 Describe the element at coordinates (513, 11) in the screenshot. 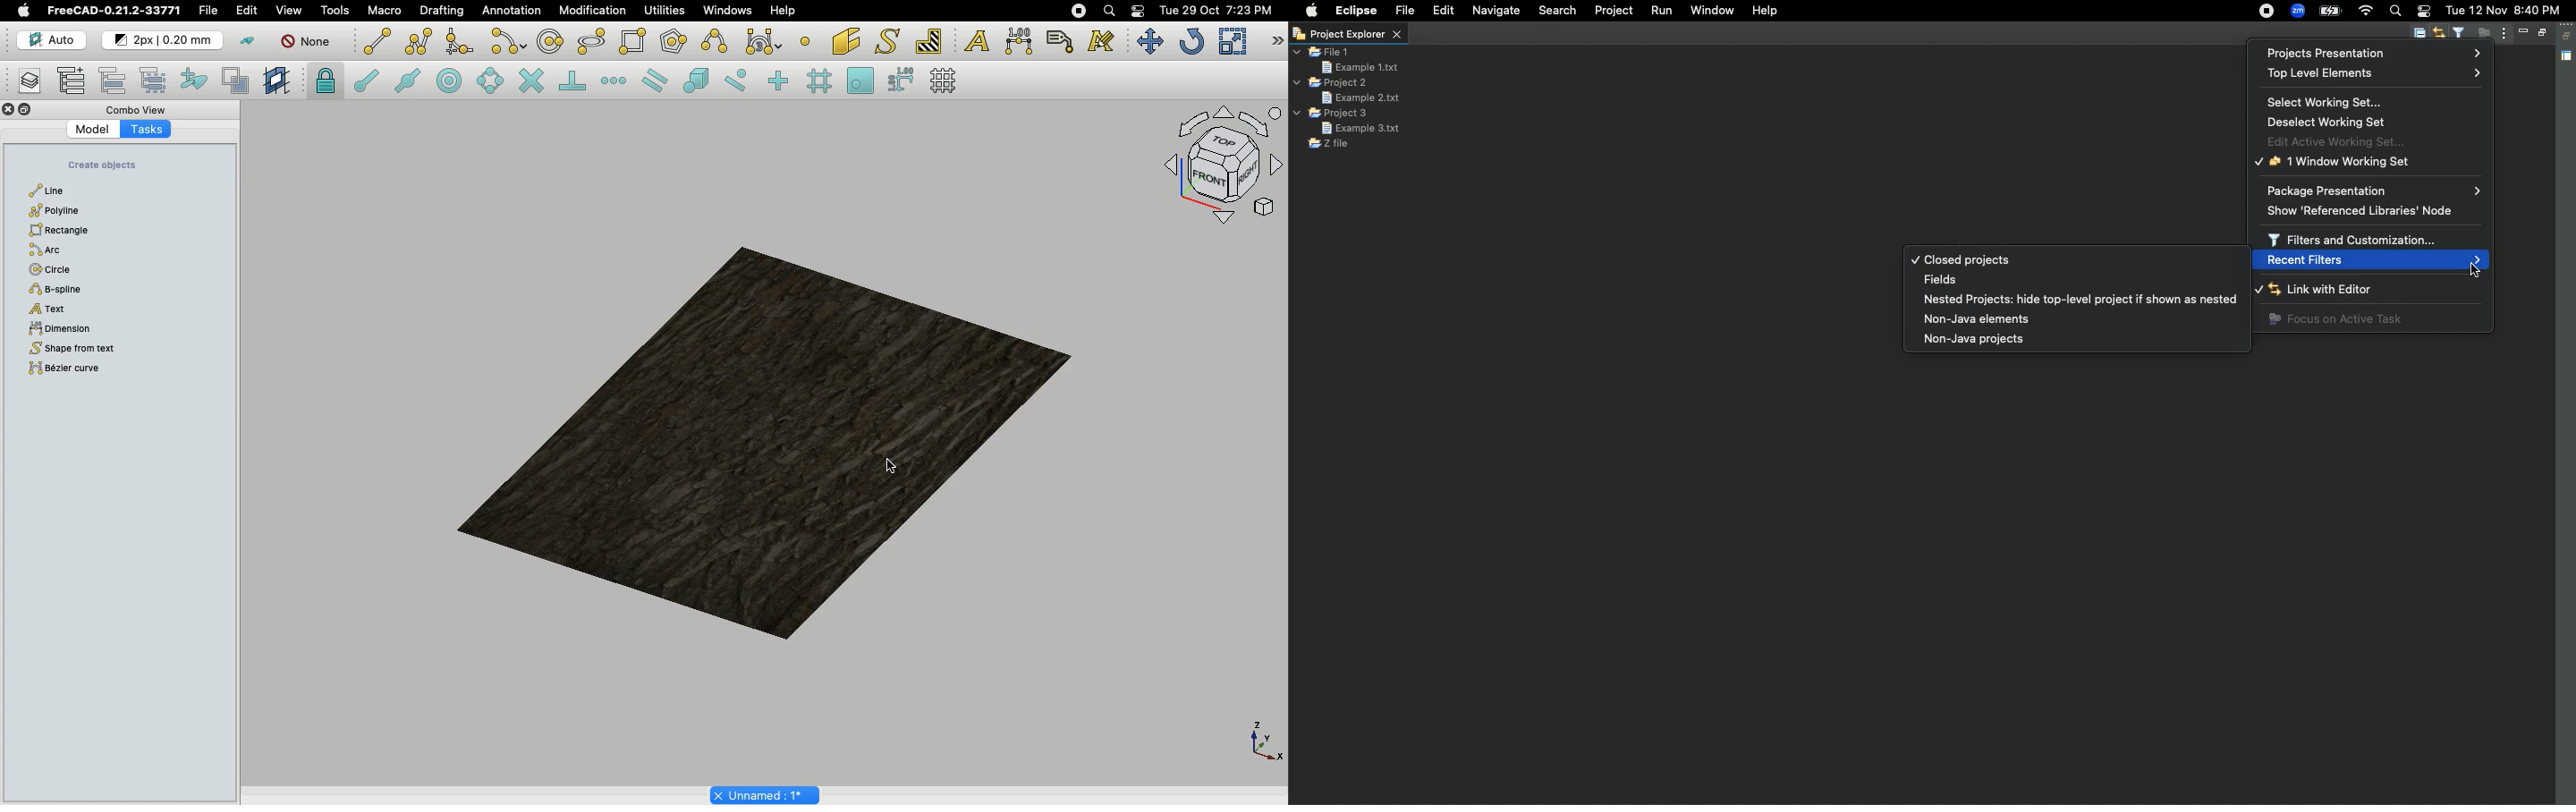

I see `Annotation` at that location.